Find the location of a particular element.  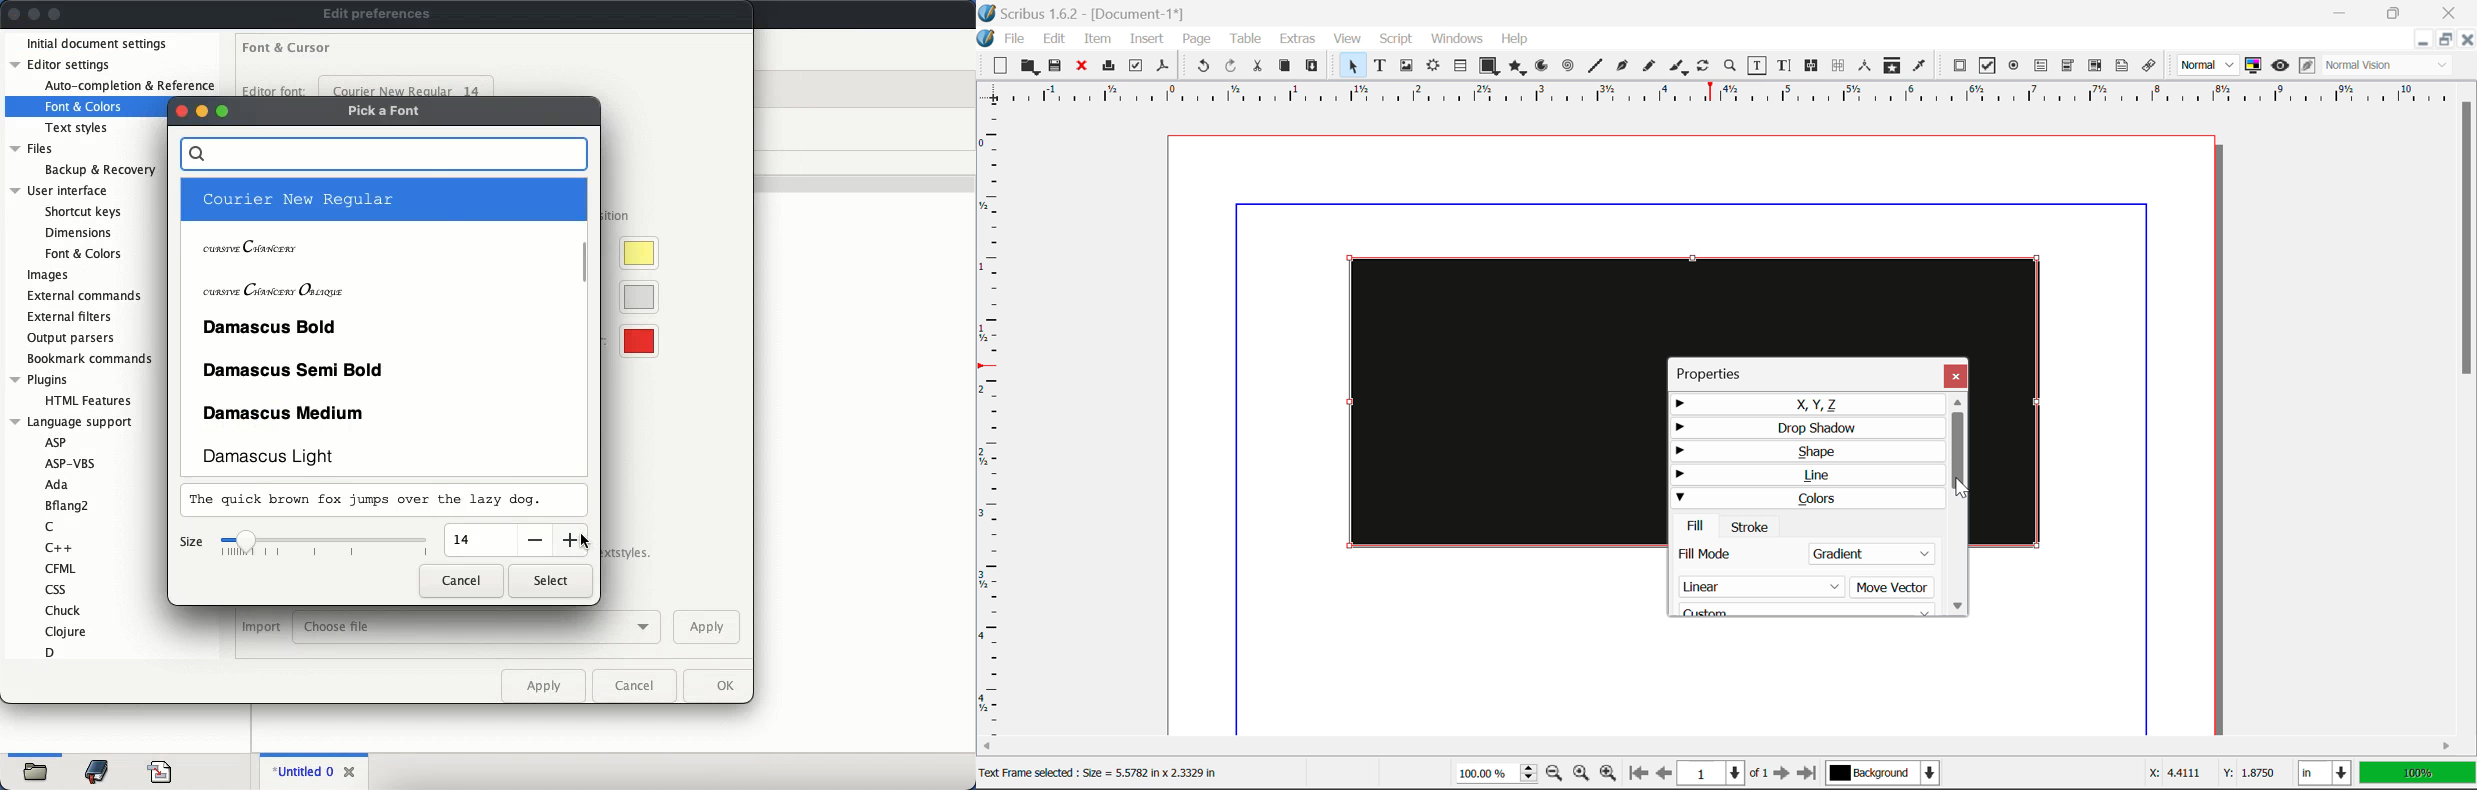

Help is located at coordinates (1515, 39).